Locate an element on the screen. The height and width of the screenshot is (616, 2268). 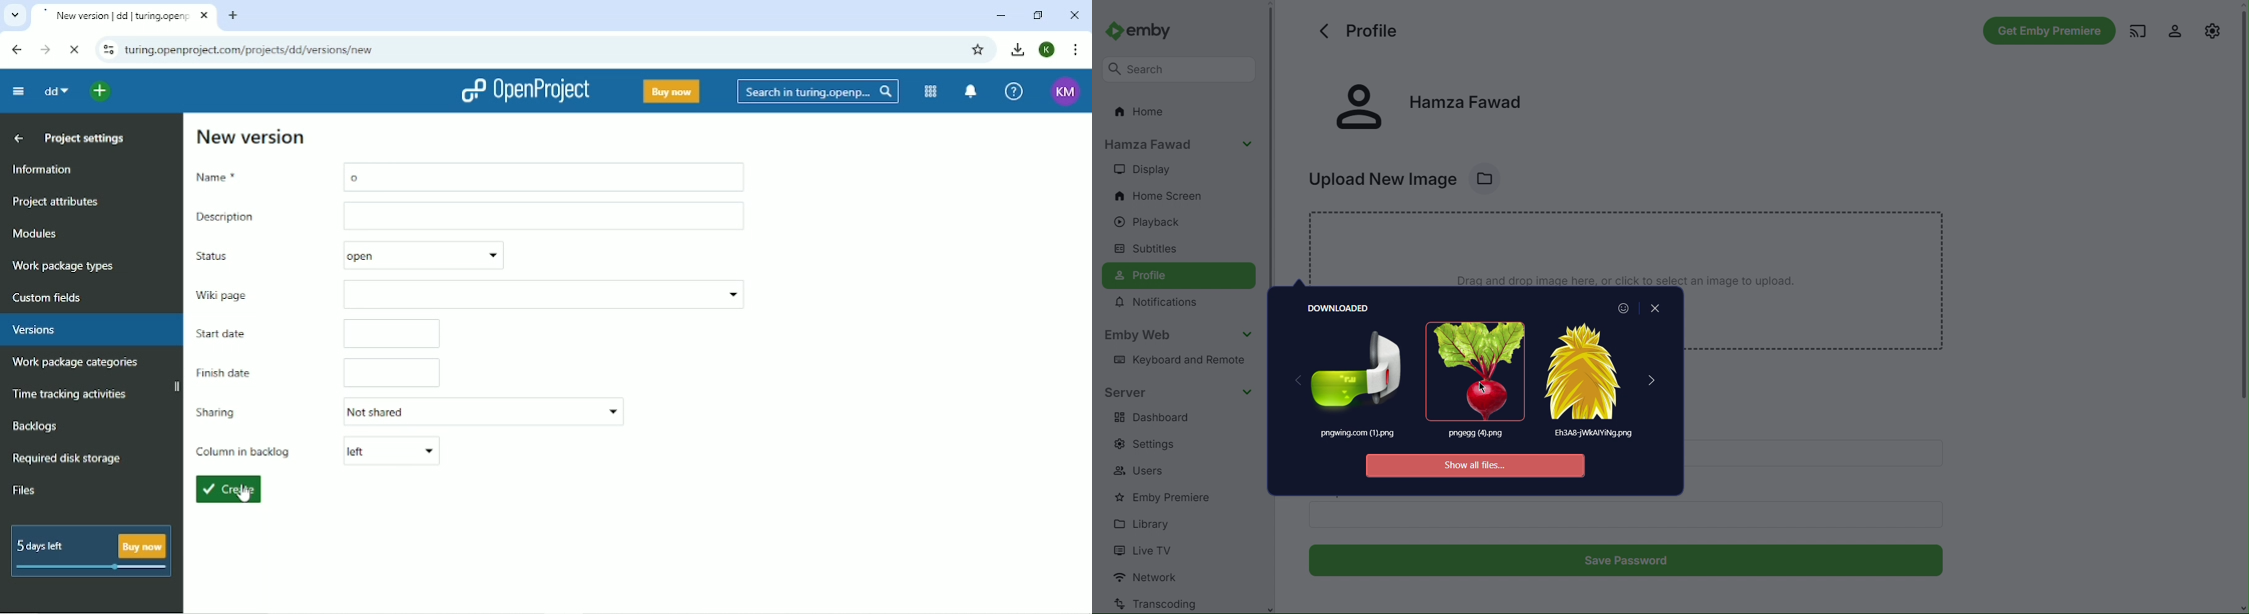
dd is located at coordinates (57, 90).